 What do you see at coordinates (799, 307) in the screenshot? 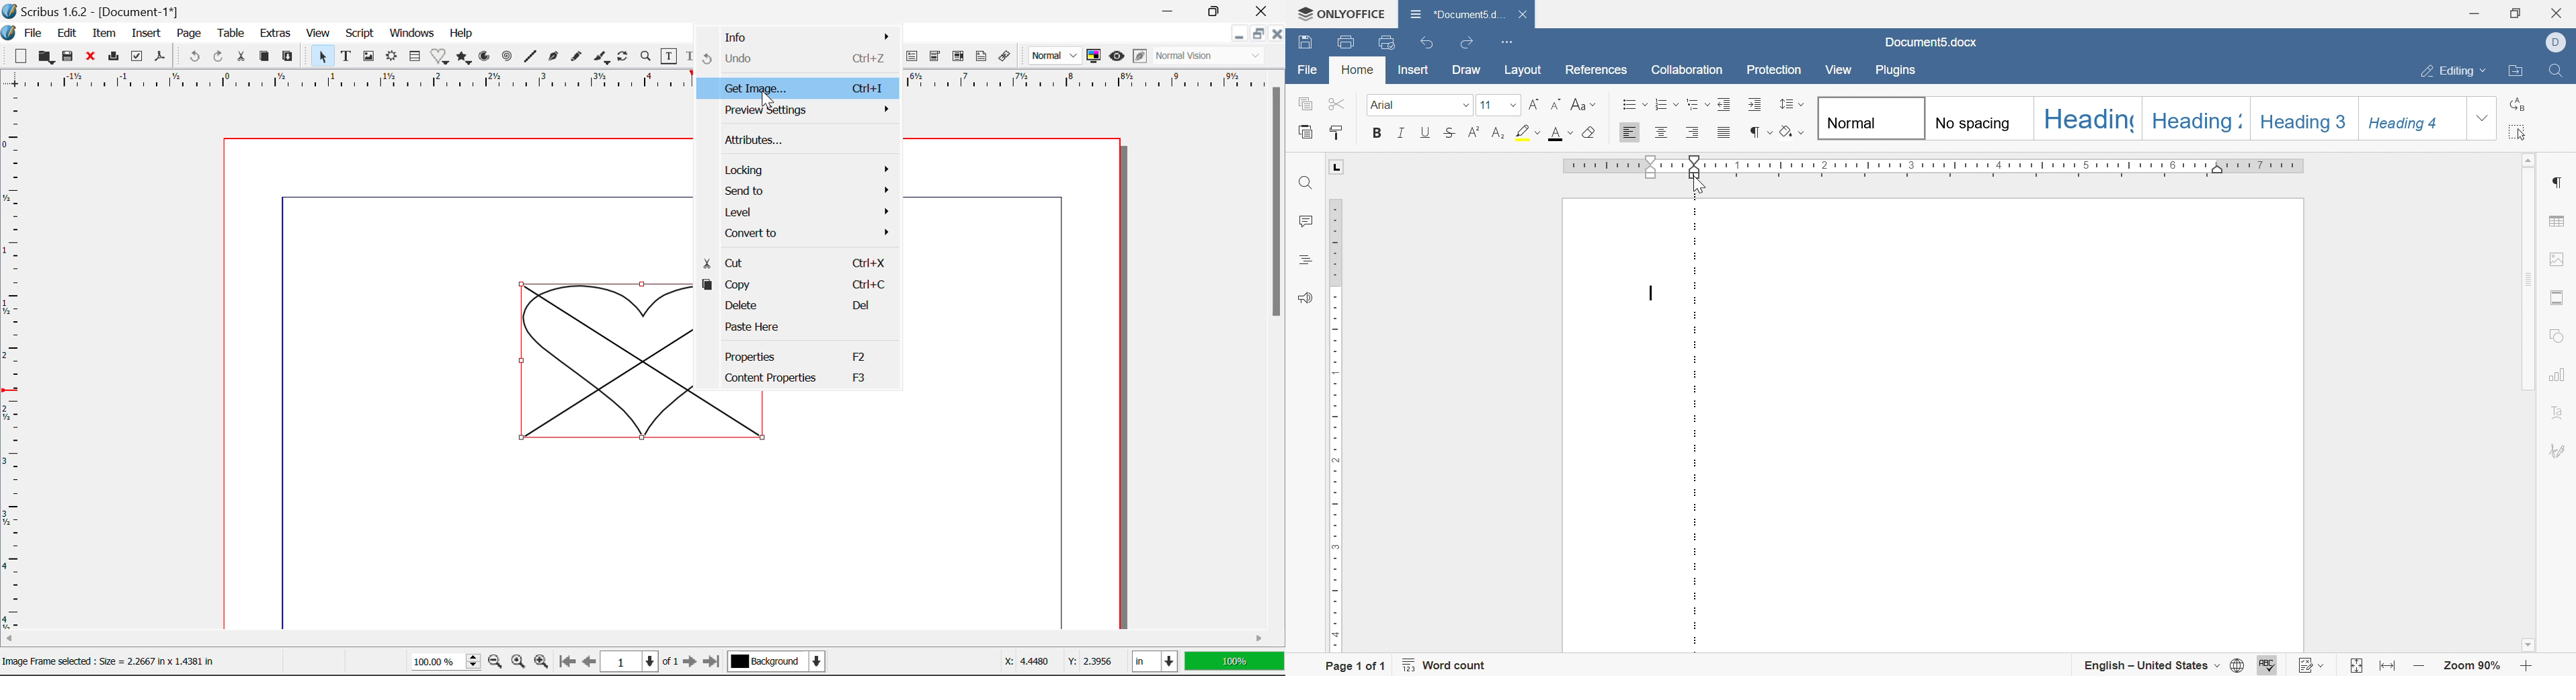
I see `Delete` at bounding box center [799, 307].